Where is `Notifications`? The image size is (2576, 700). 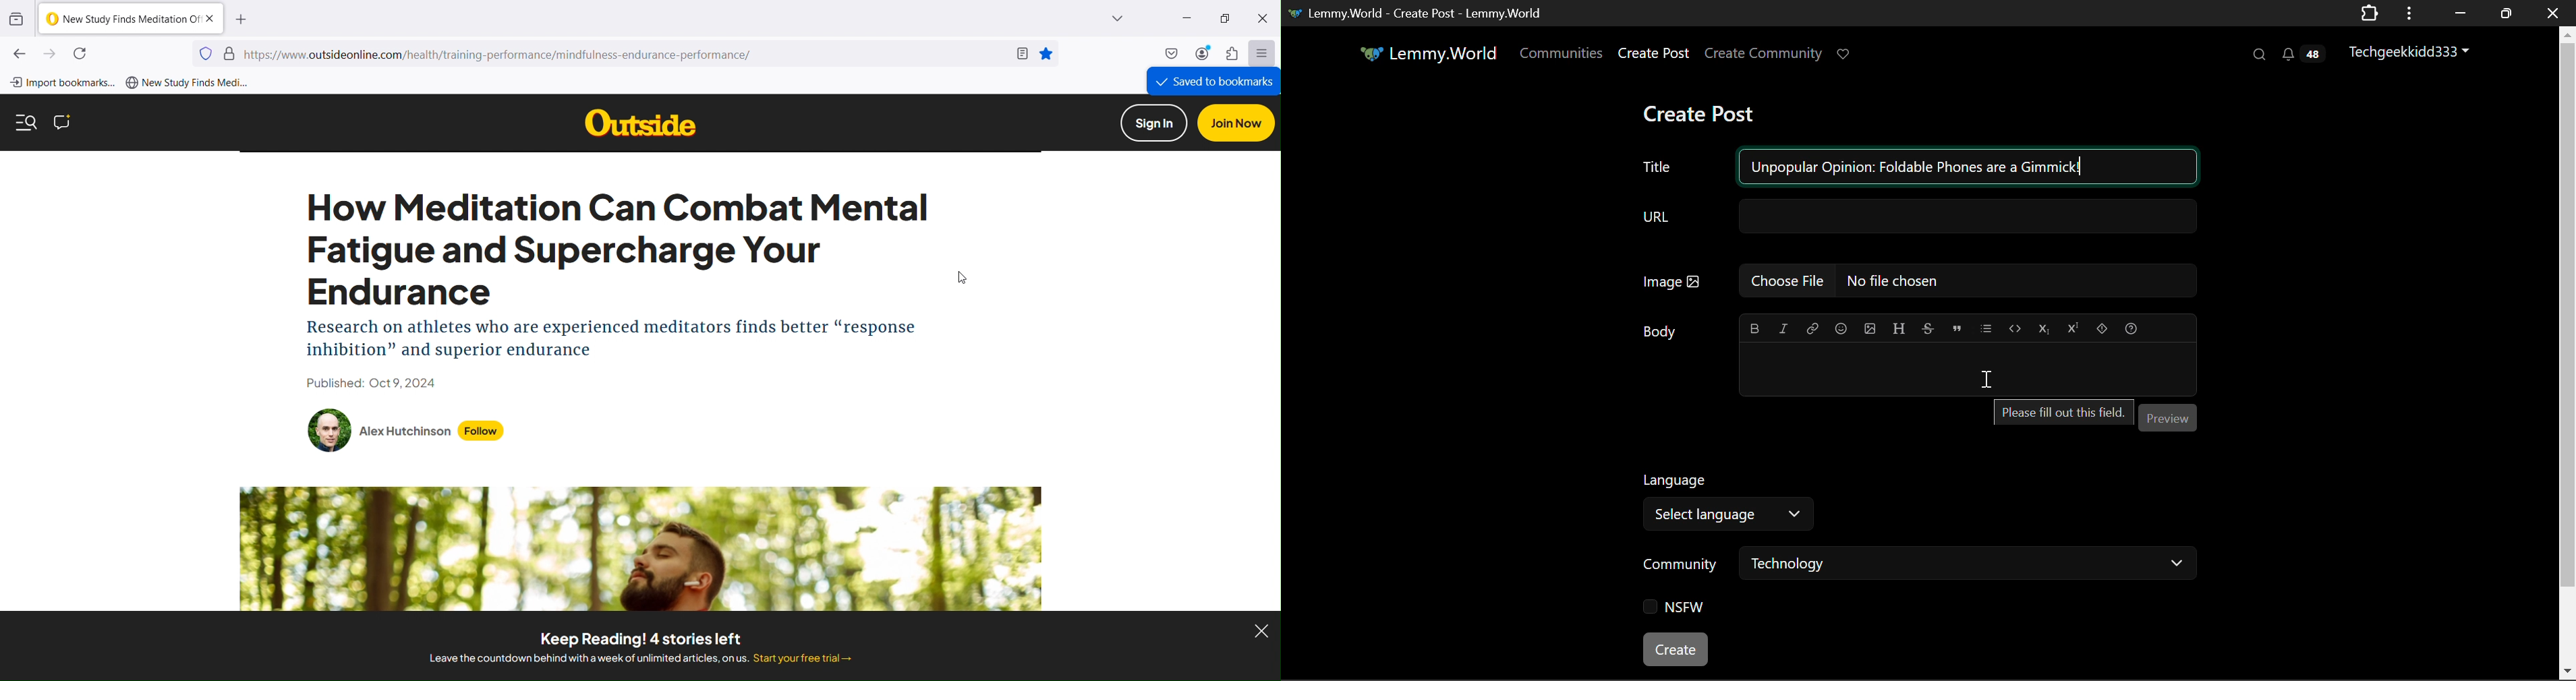 Notifications is located at coordinates (2302, 54).